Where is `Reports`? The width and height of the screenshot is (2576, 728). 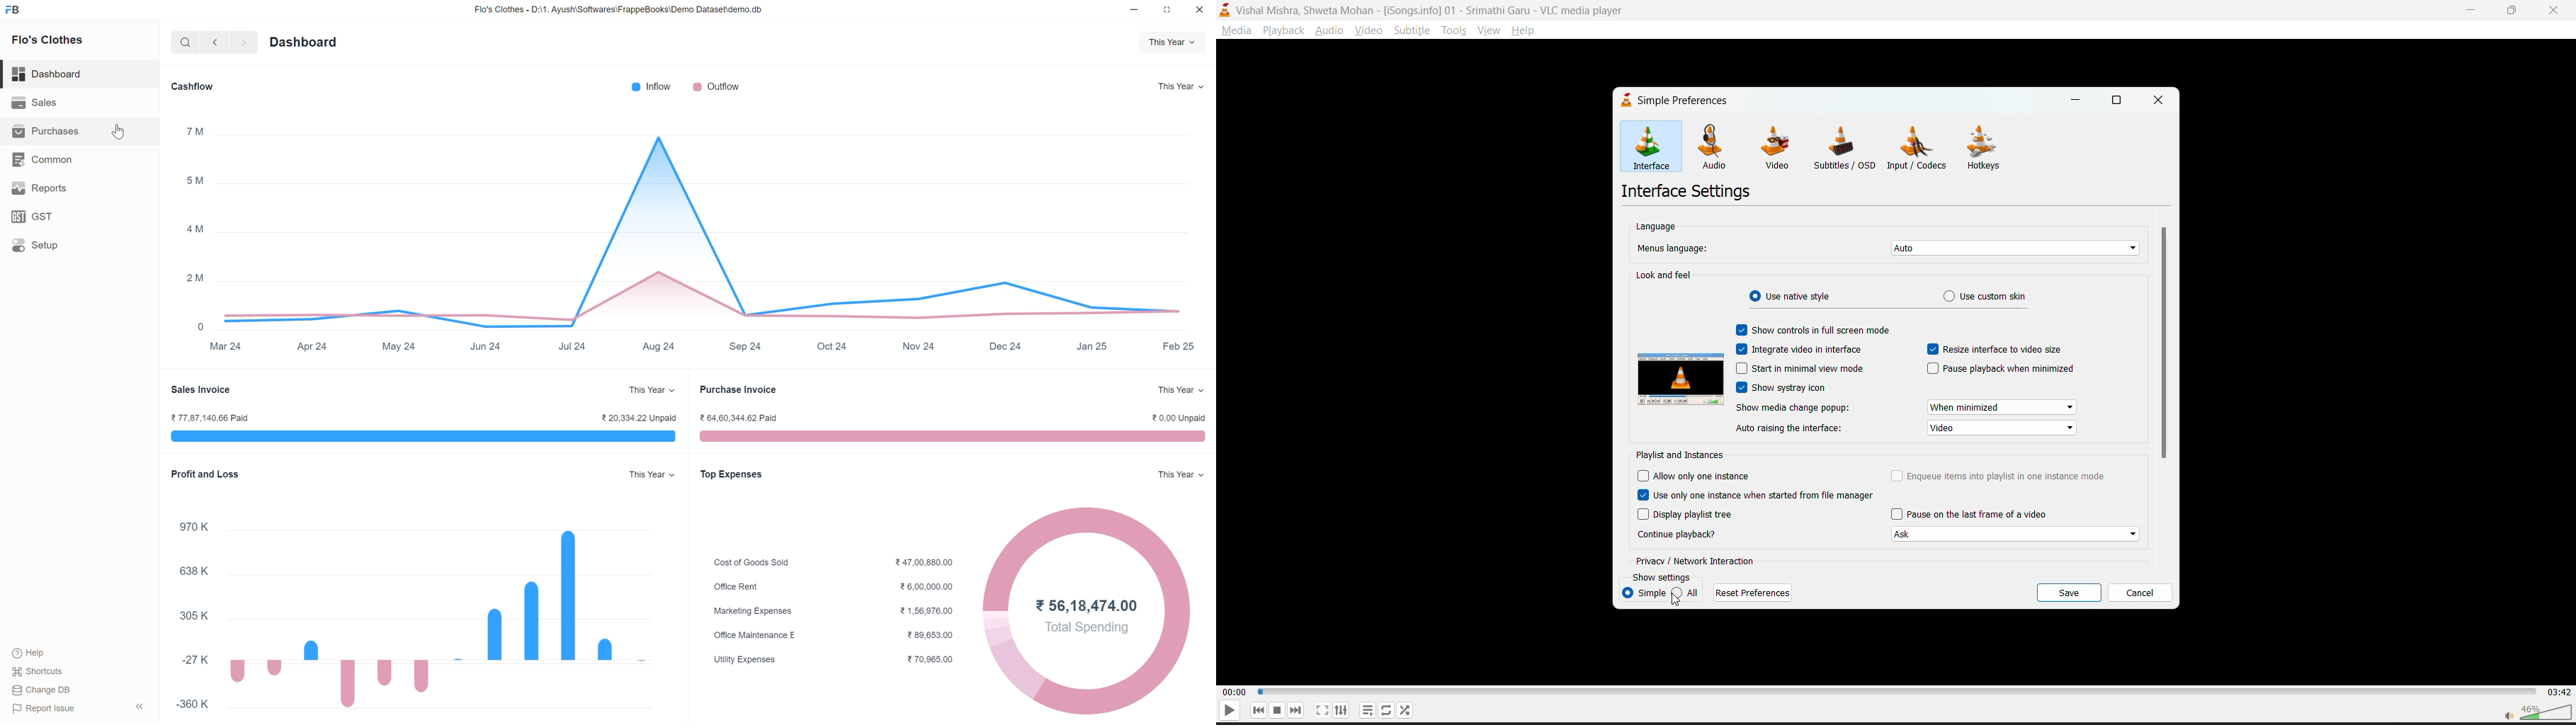 Reports is located at coordinates (79, 188).